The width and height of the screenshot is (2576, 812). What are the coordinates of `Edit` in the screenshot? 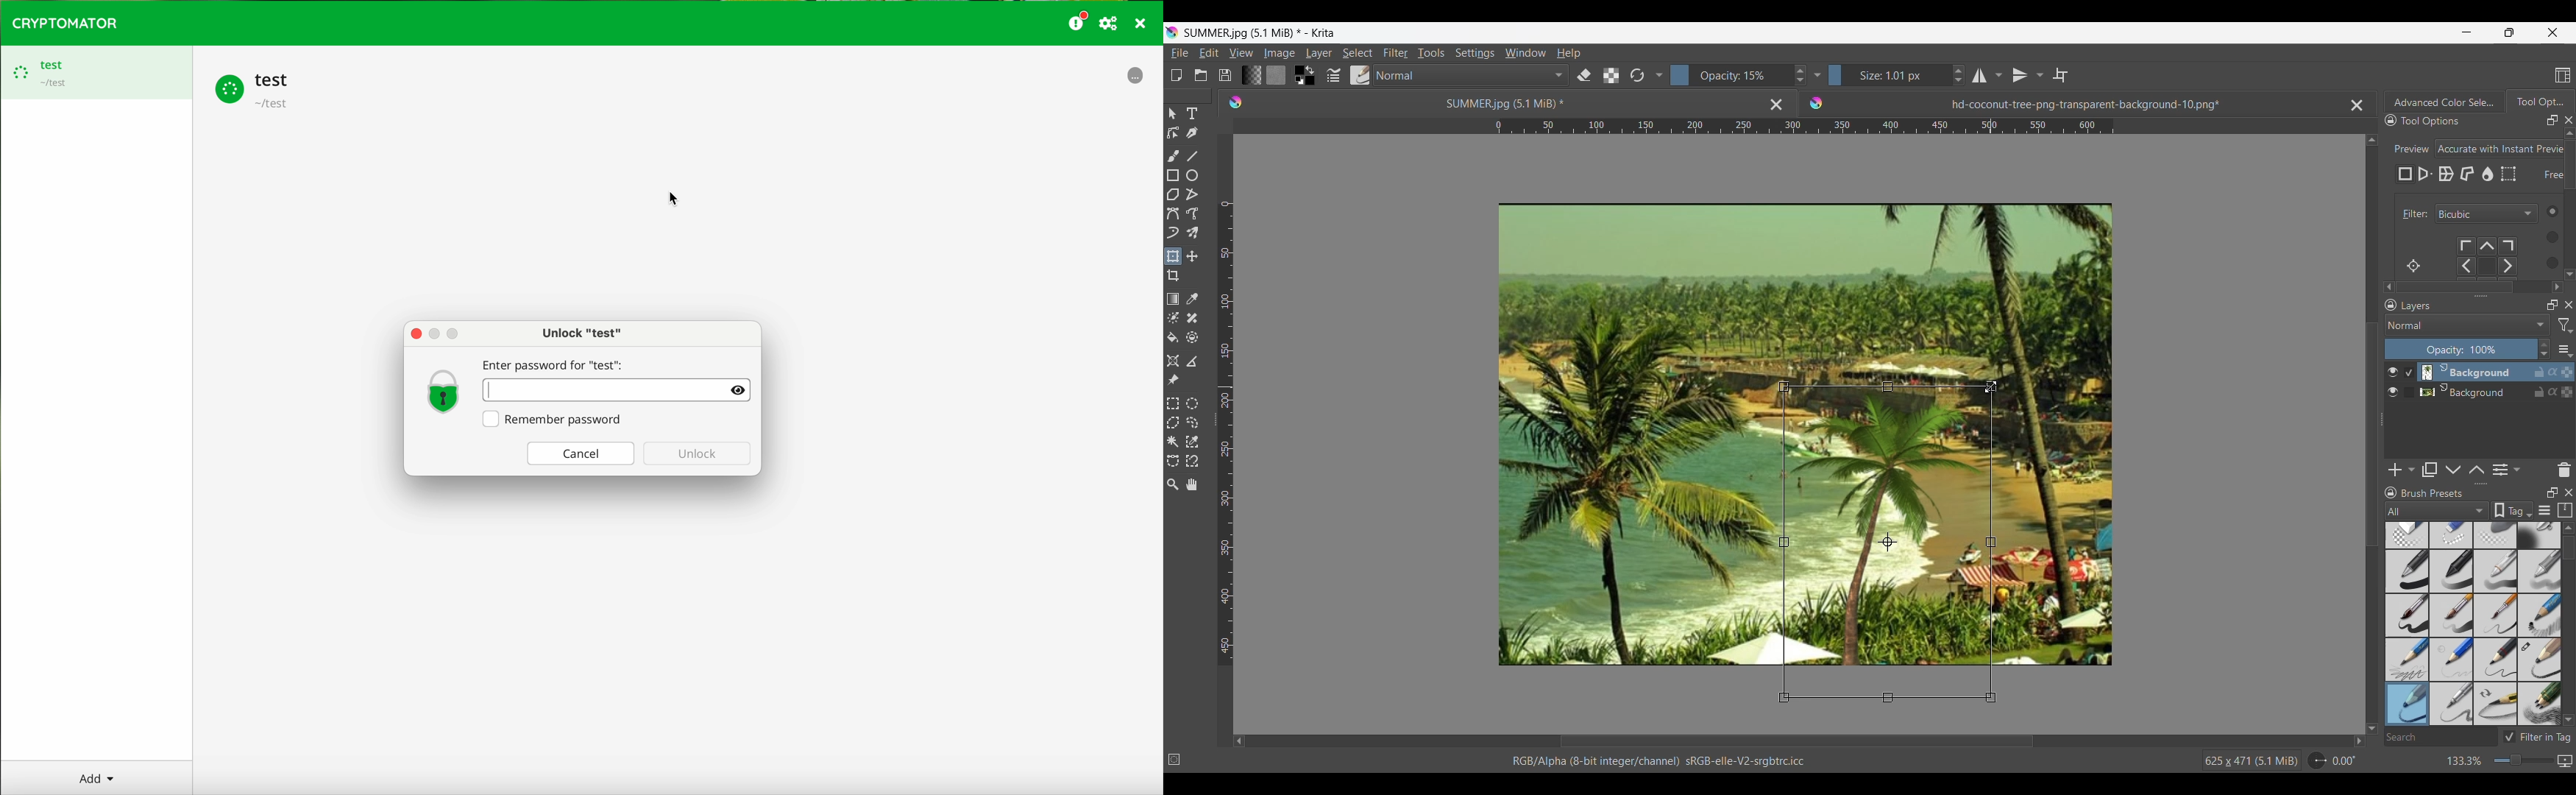 It's located at (1208, 52).